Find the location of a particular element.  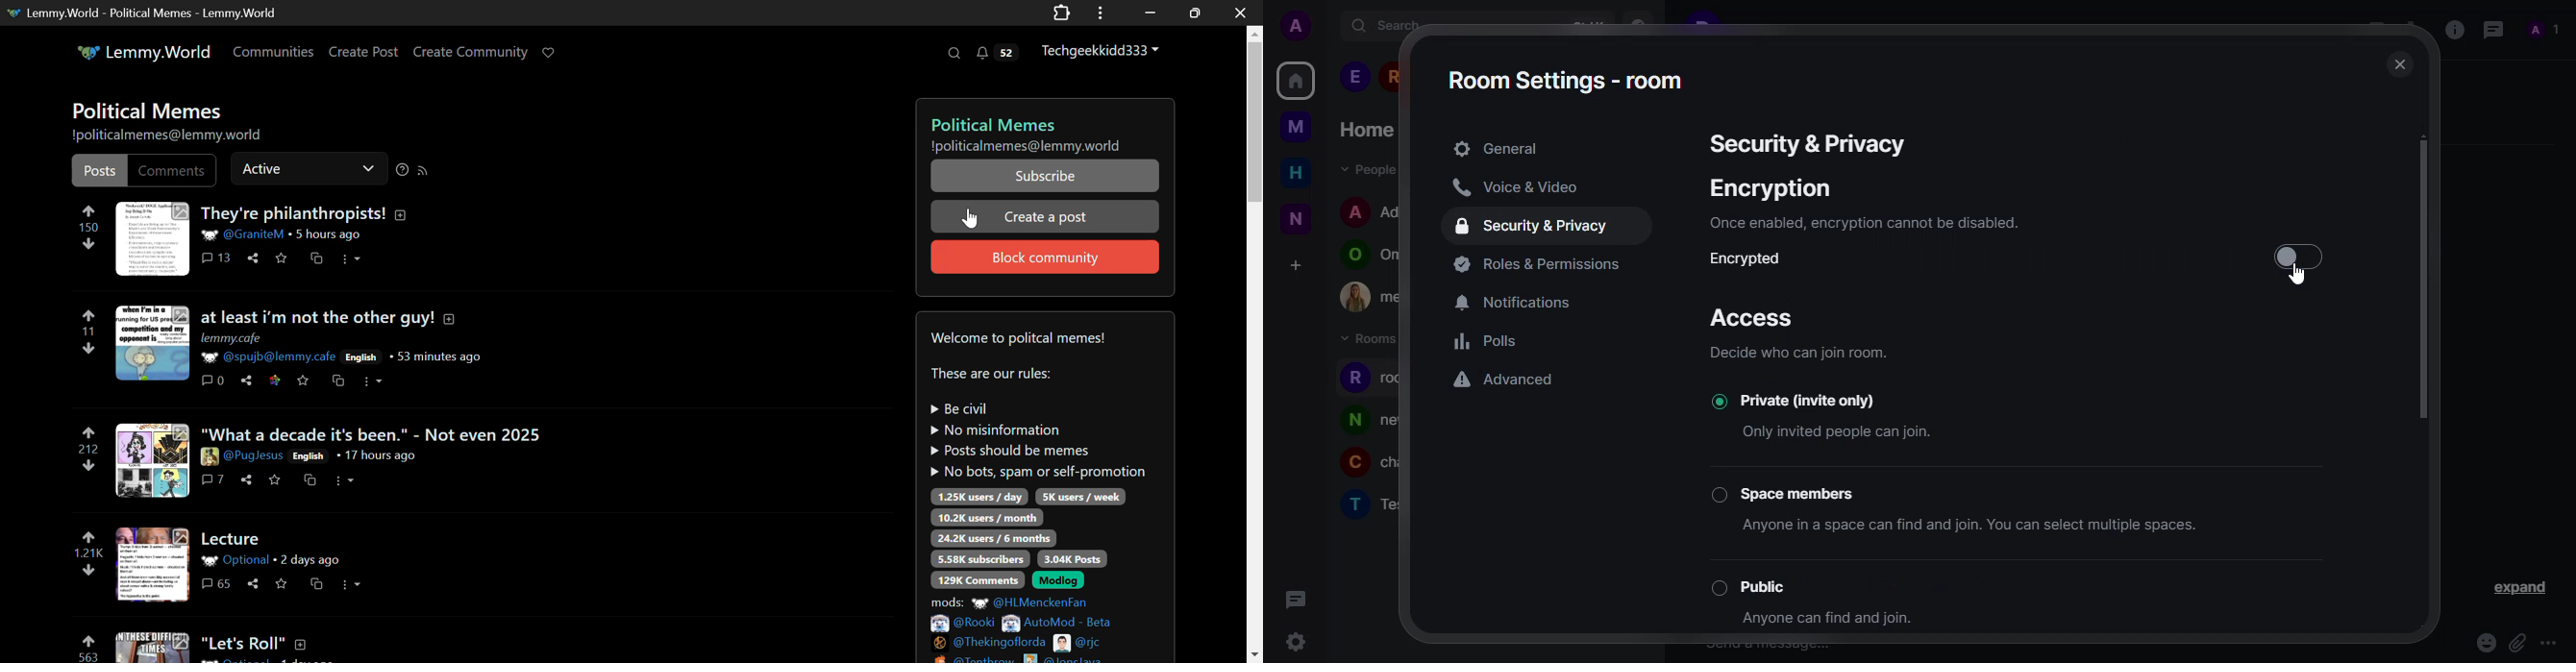

They're philanthropists! is located at coordinates (303, 212).